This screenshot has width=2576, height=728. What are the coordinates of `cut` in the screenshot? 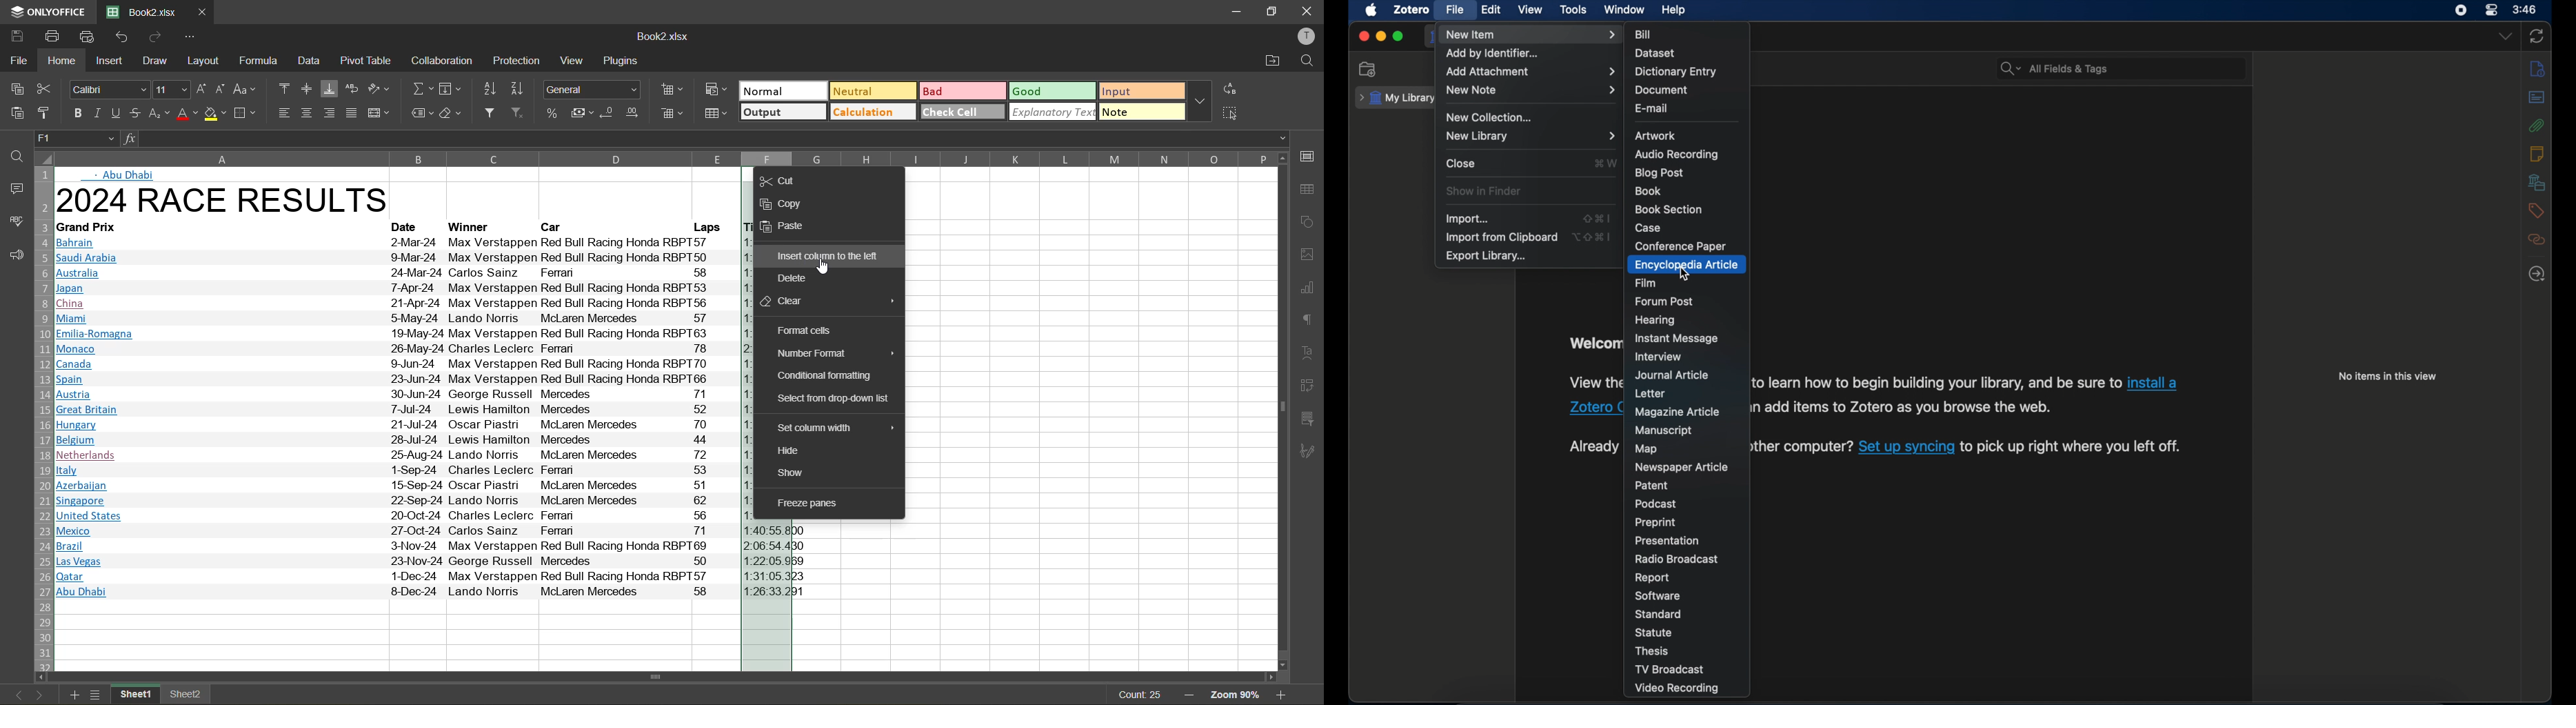 It's located at (46, 91).